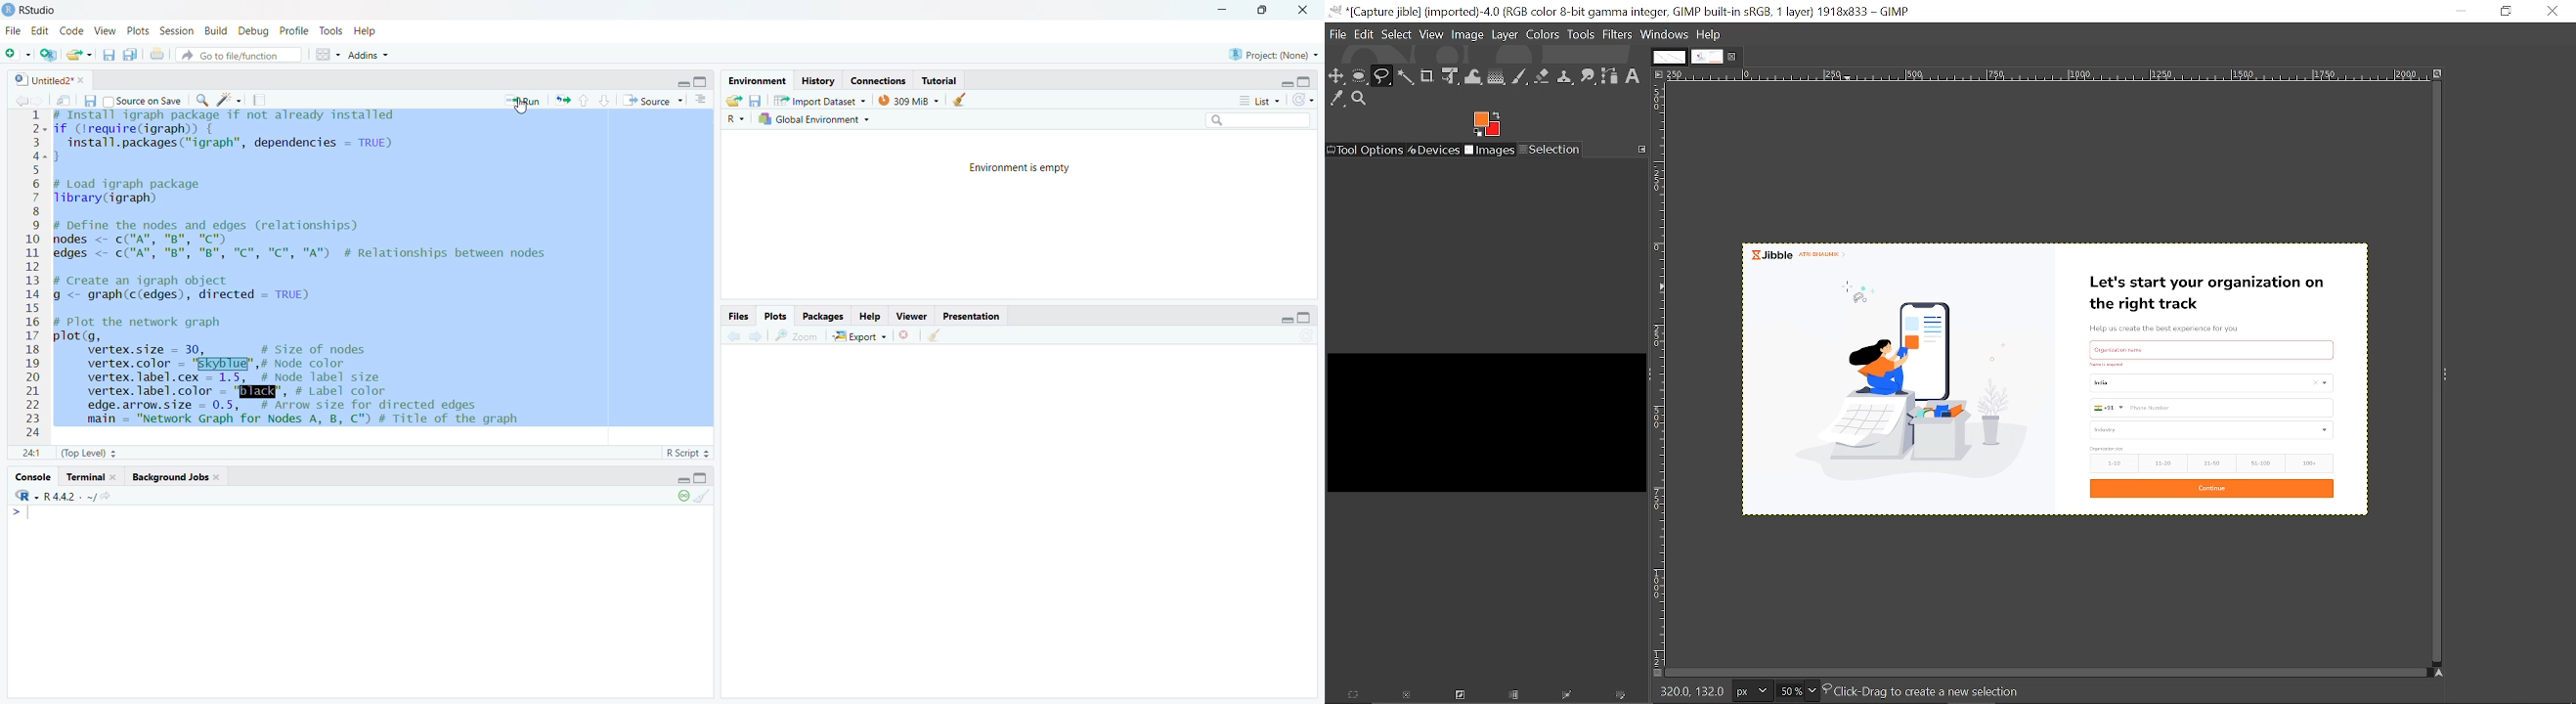  What do you see at coordinates (262, 99) in the screenshot?
I see `notes` at bounding box center [262, 99].